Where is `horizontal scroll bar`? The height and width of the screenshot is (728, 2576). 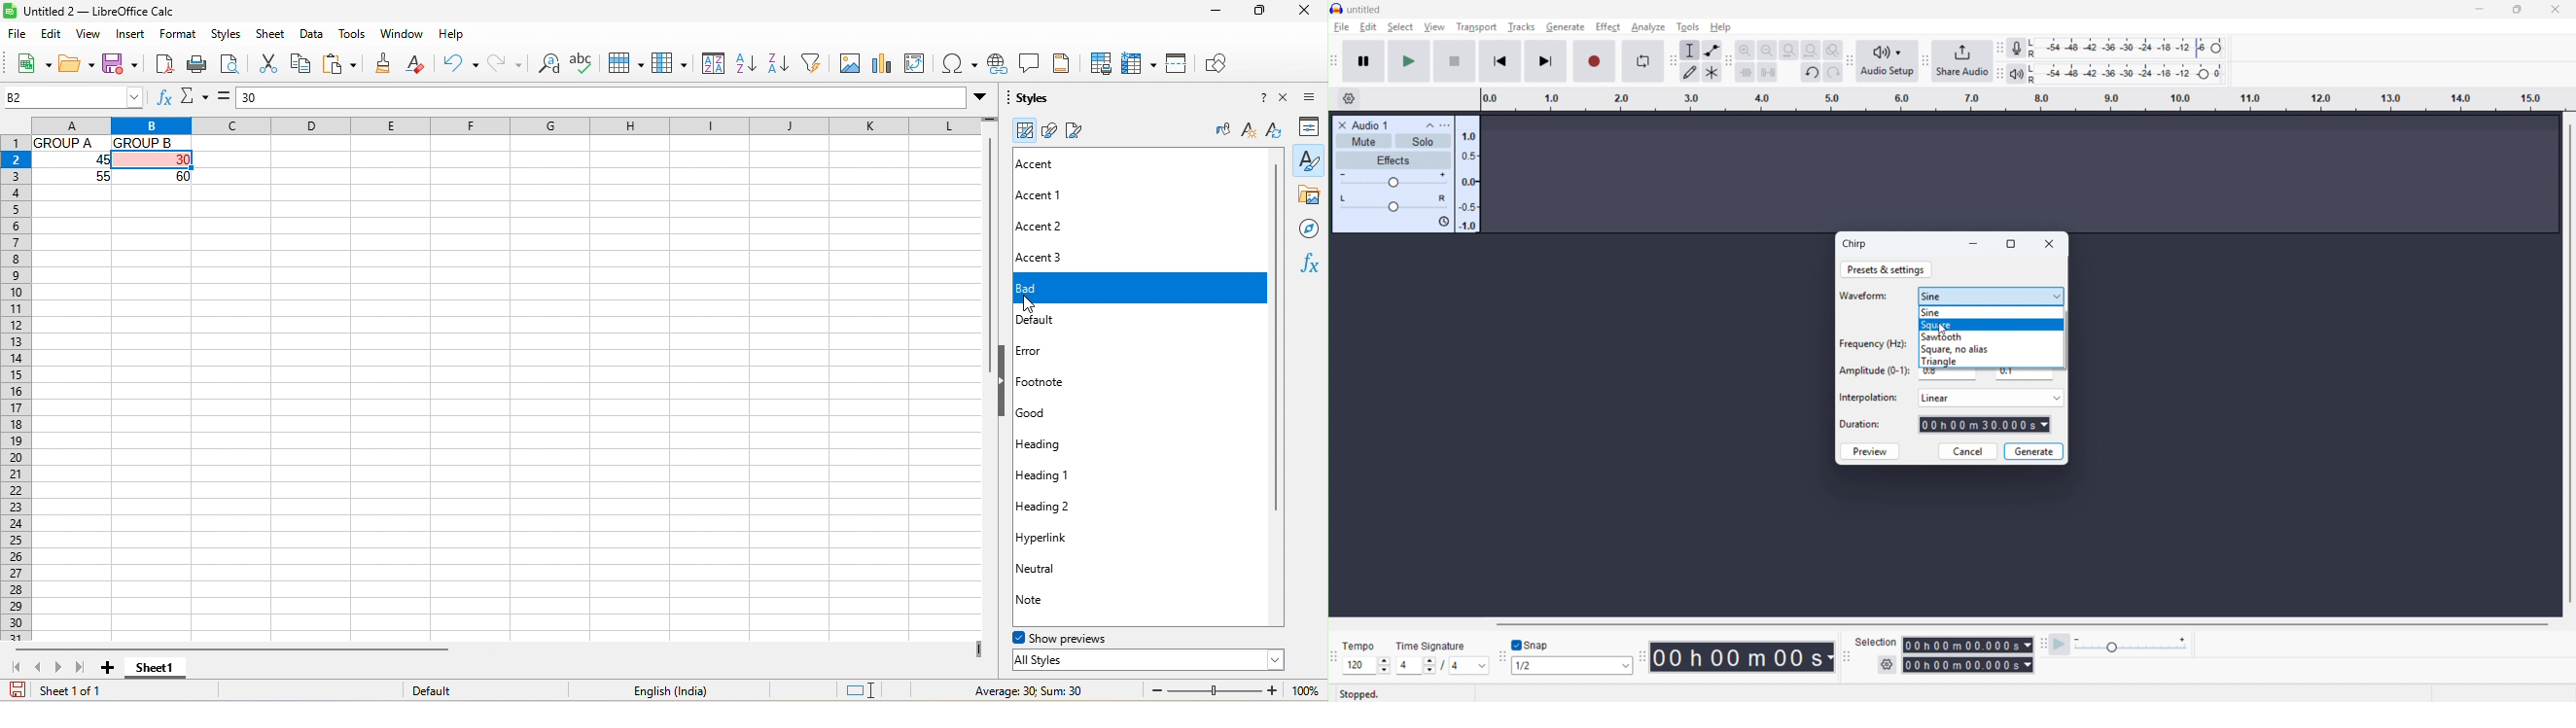
horizontal scroll bar is located at coordinates (301, 649).